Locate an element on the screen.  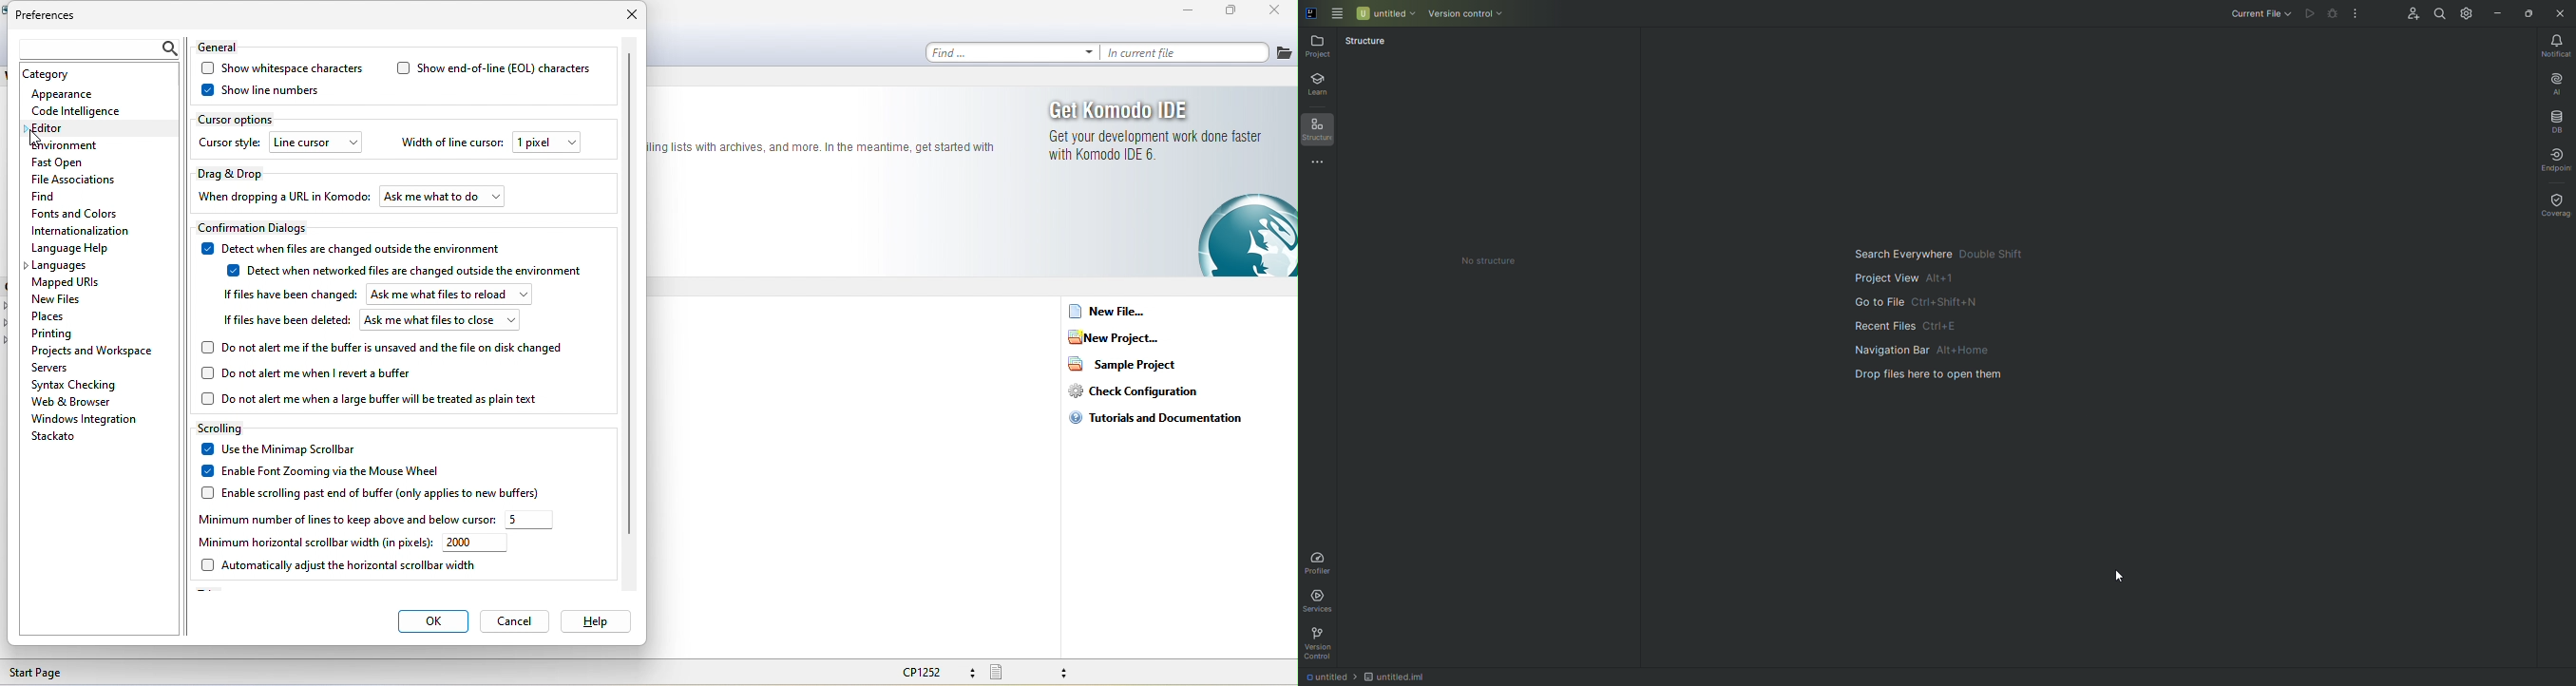
start page is located at coordinates (41, 673).